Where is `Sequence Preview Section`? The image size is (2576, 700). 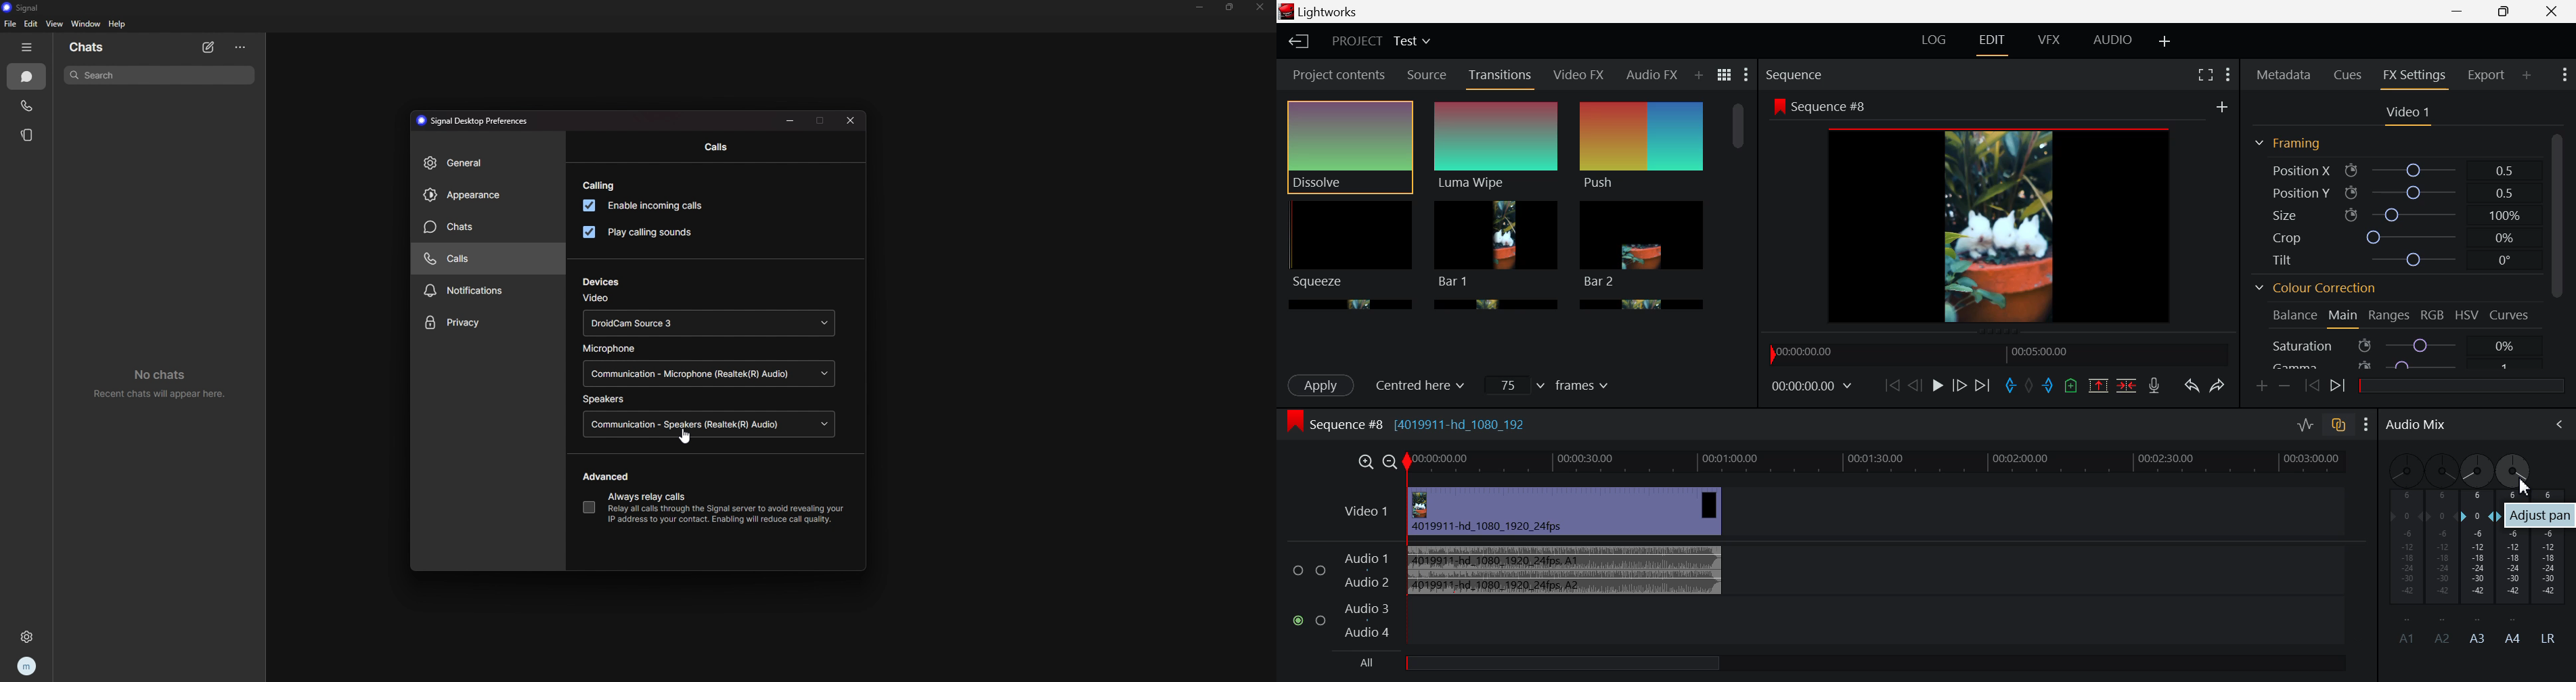
Sequence Preview Section is located at coordinates (1797, 74).